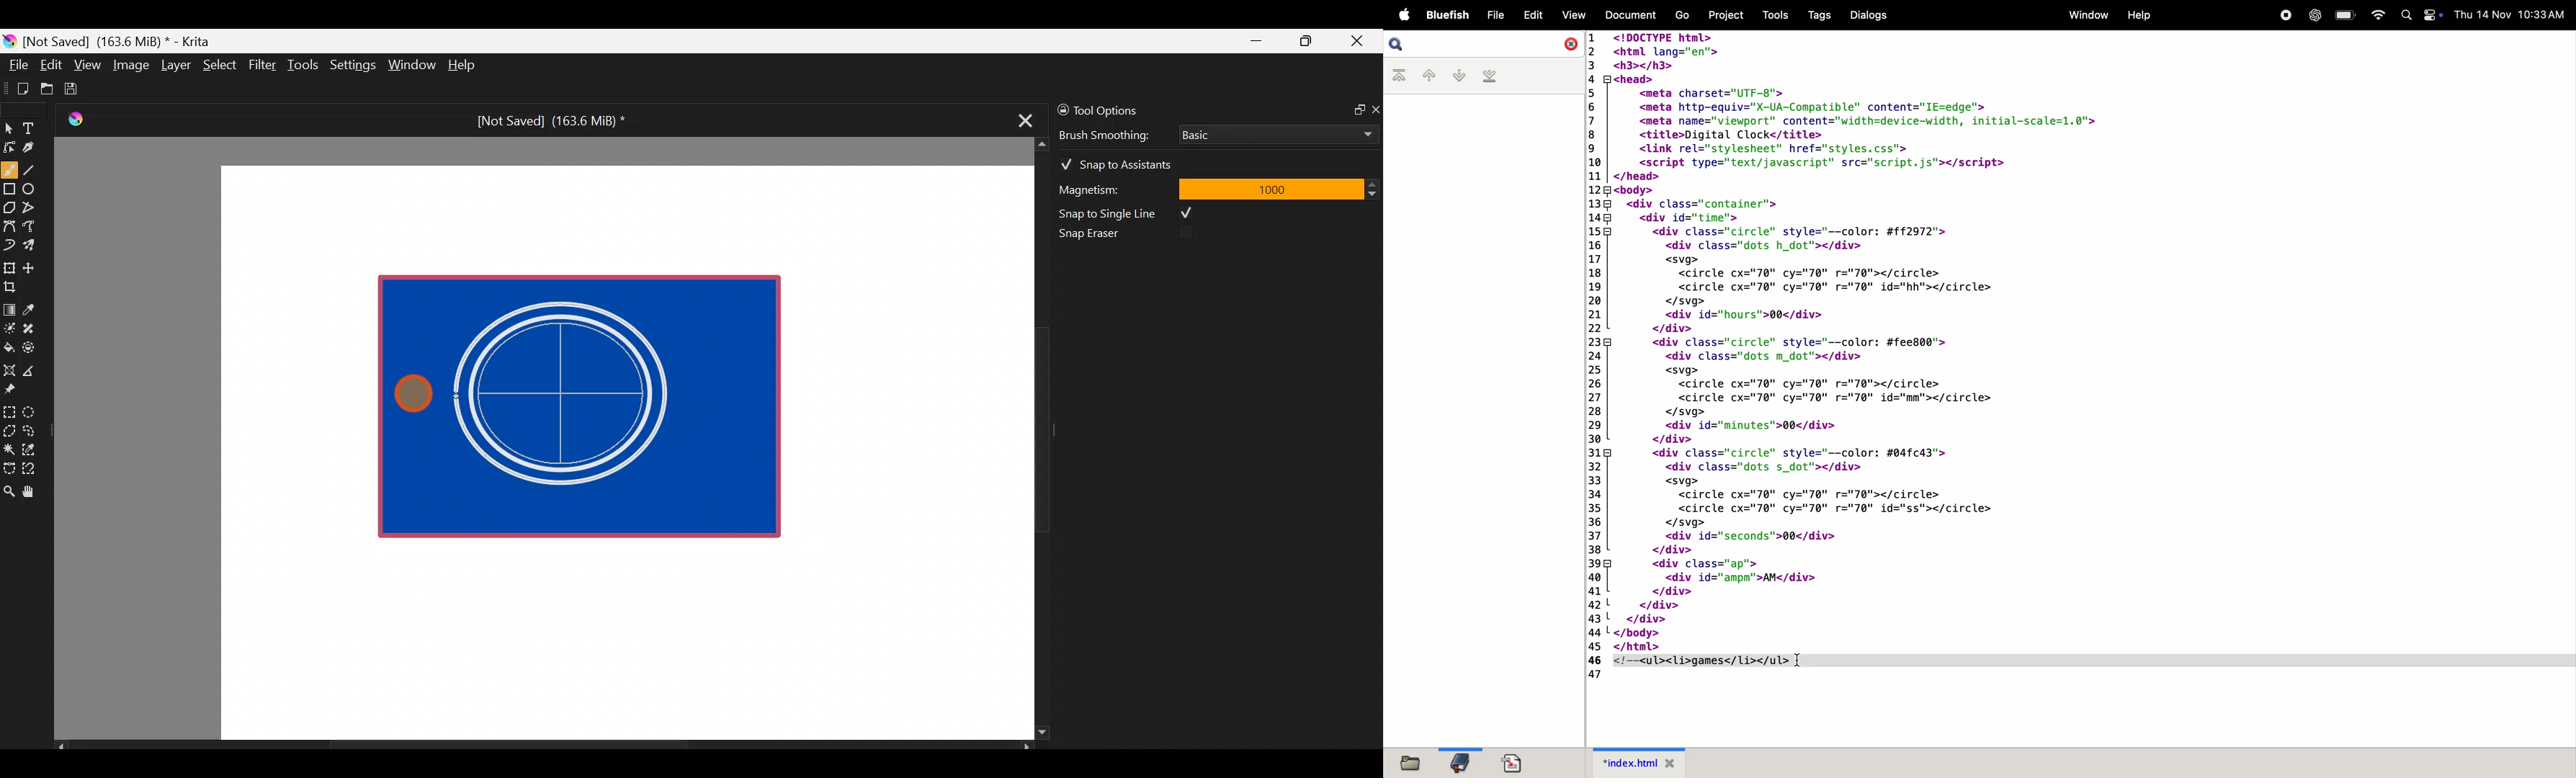 The width and height of the screenshot is (2576, 784). I want to click on 1000, so click(1270, 188).